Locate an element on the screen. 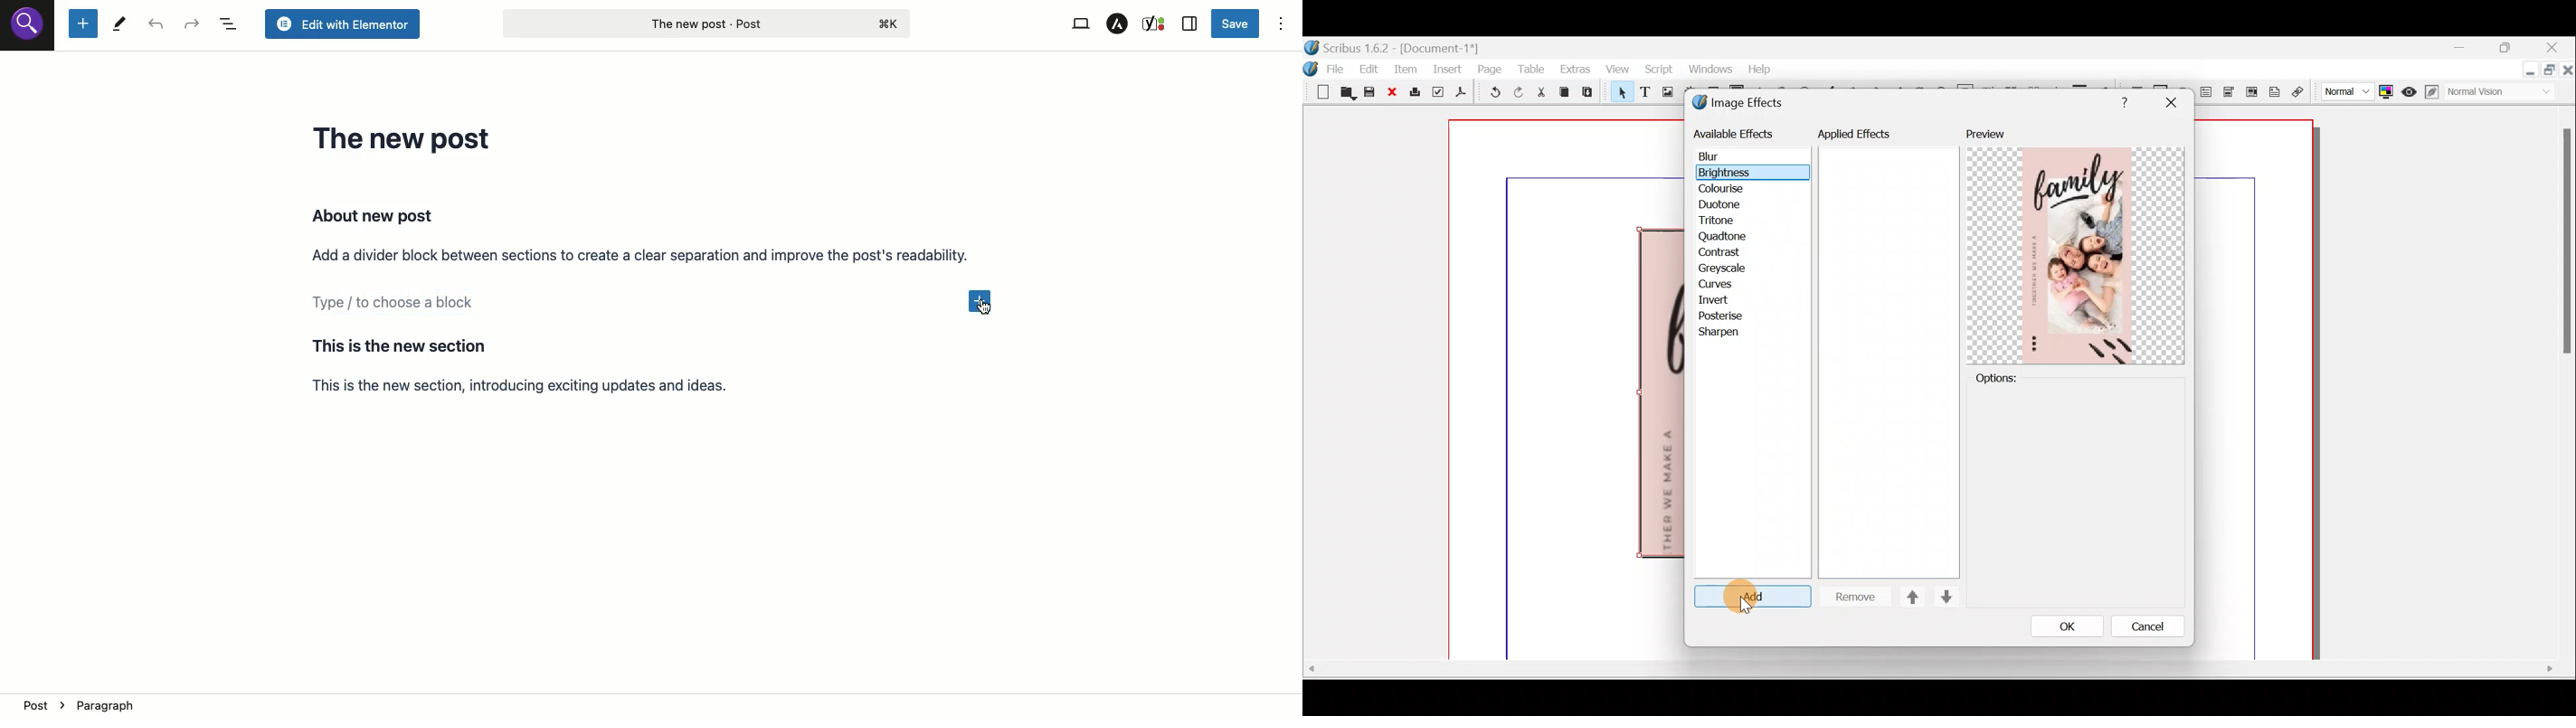  PDF text field is located at coordinates (2207, 92).